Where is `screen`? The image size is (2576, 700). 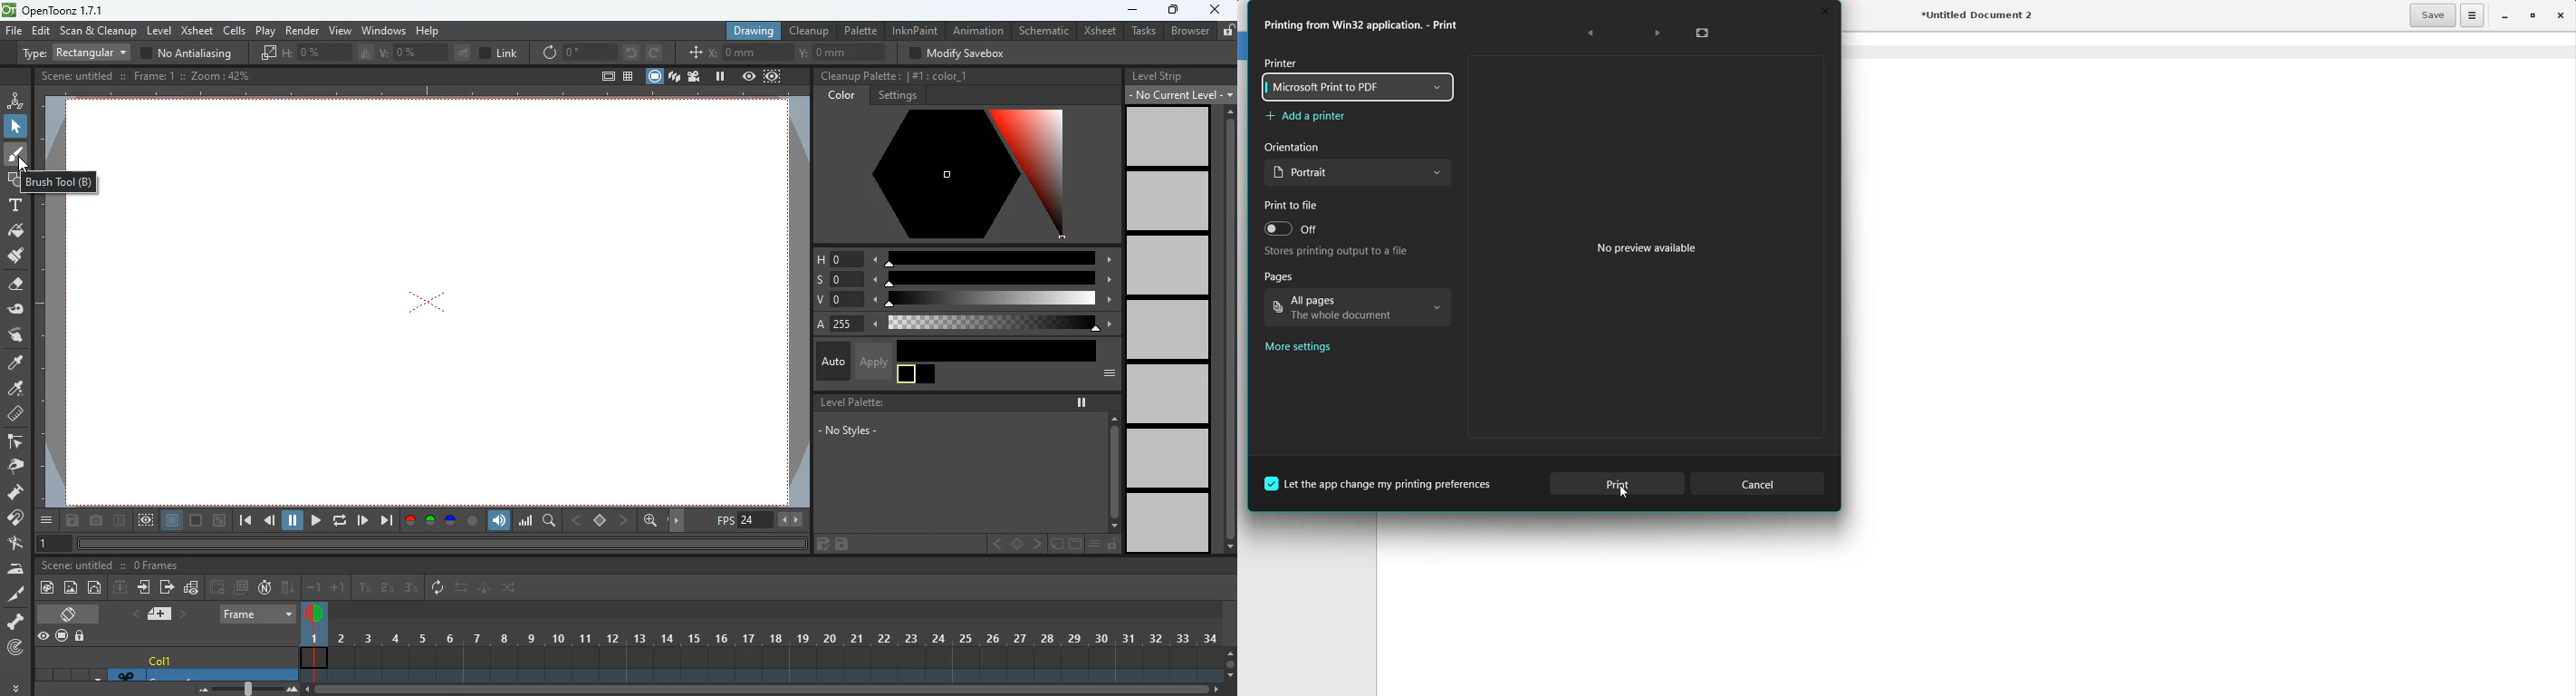
screen is located at coordinates (241, 587).